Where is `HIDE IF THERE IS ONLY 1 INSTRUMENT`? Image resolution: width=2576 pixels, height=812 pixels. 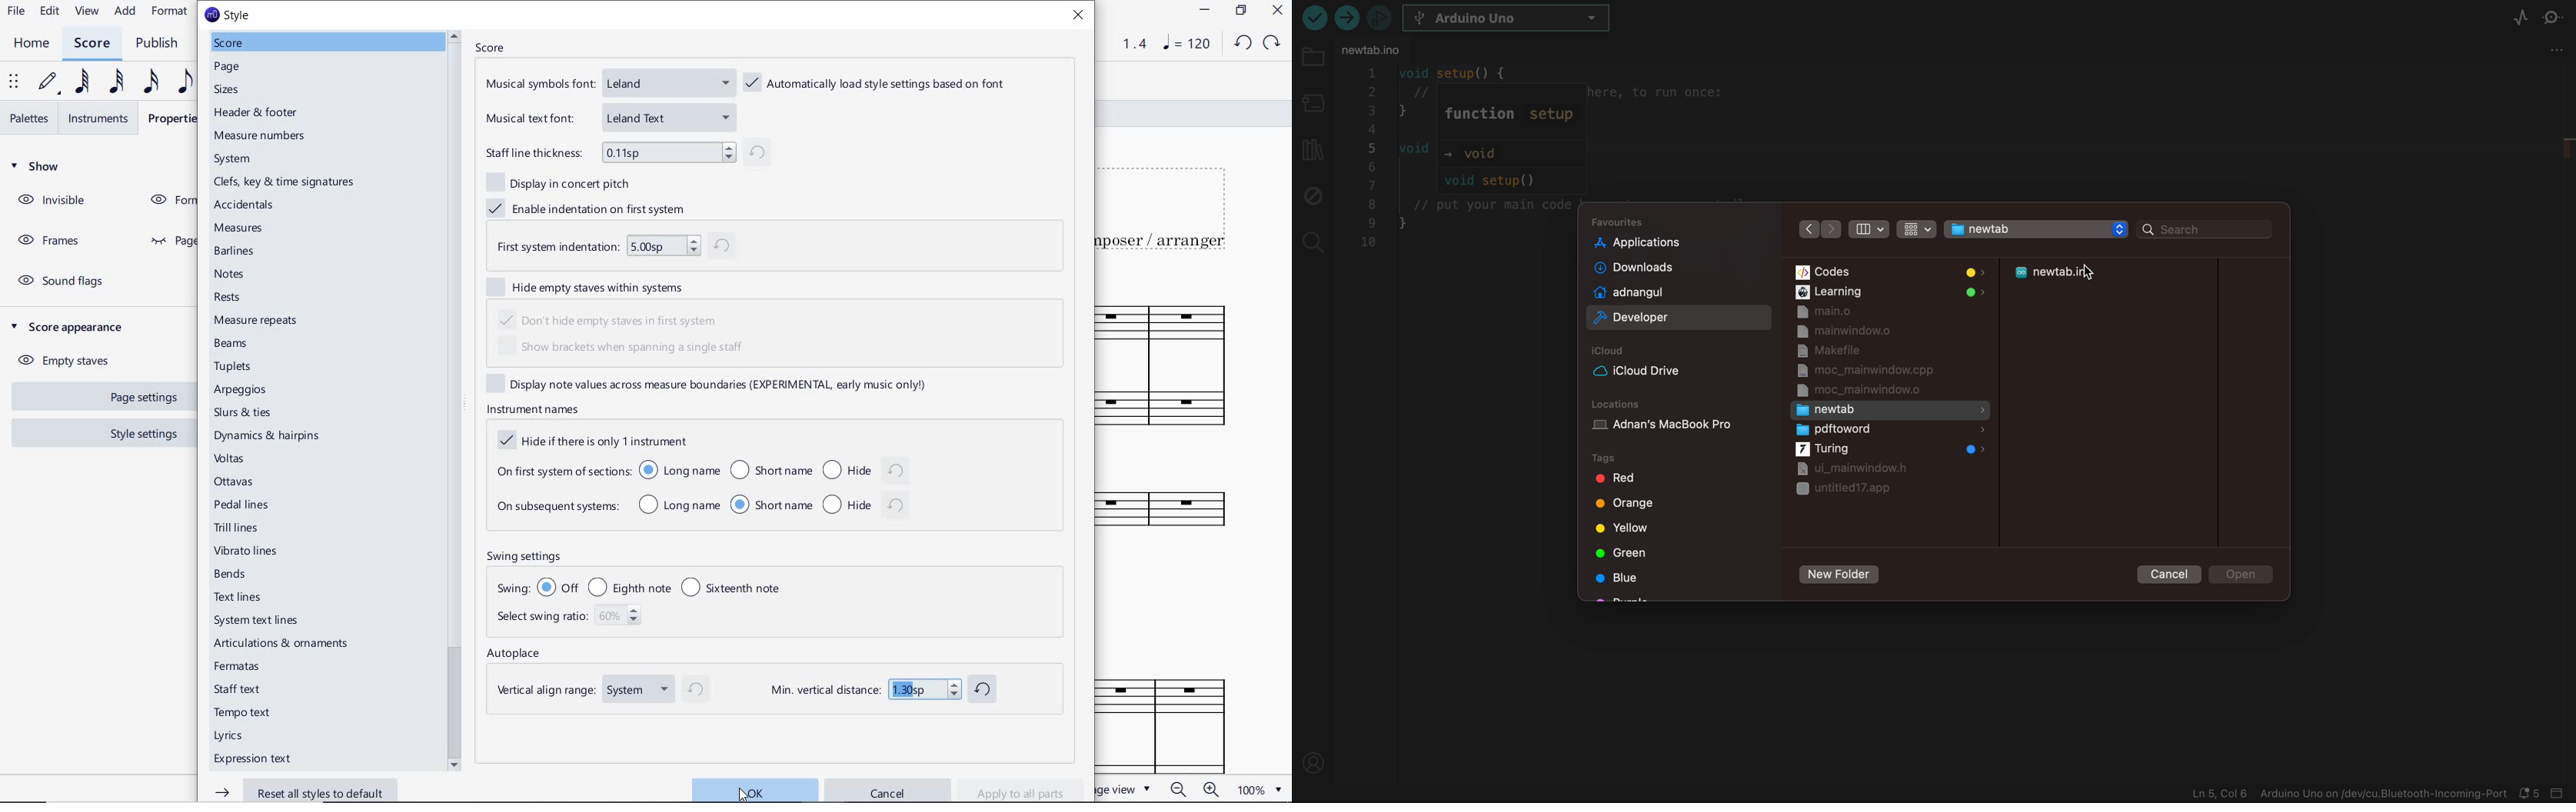
HIDE IF THERE IS ONLY 1 INSTRUMENT is located at coordinates (590, 441).